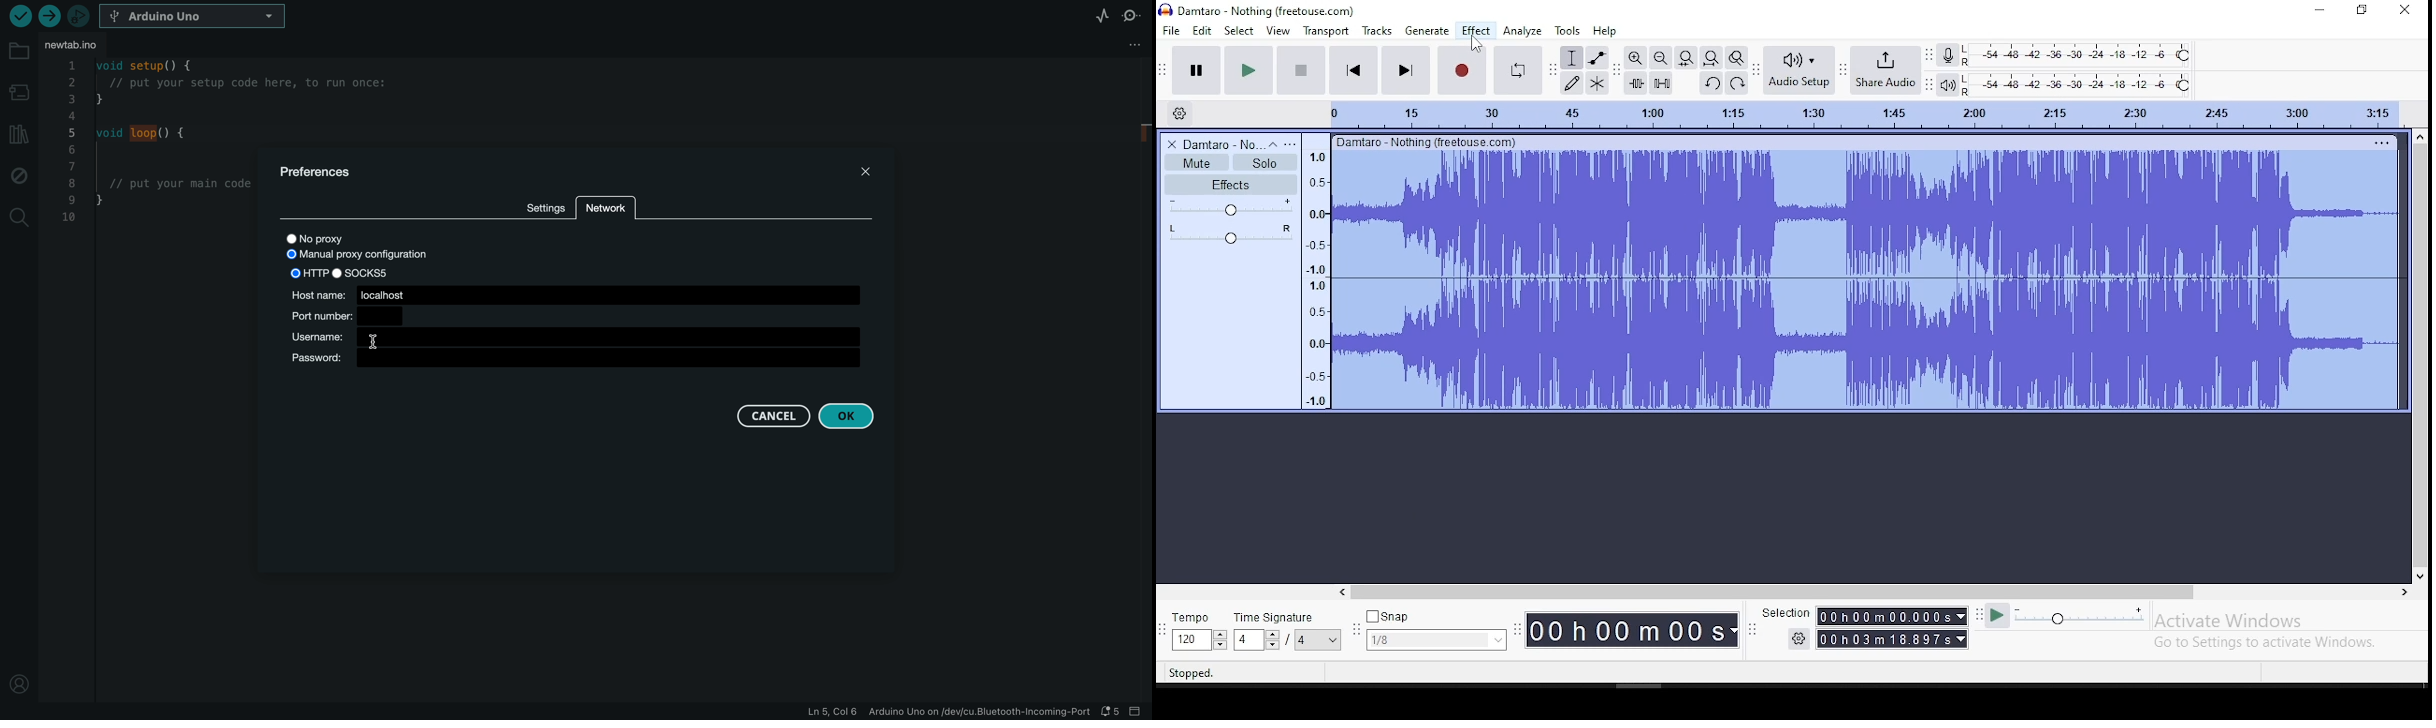  I want to click on playback level, so click(2079, 84).